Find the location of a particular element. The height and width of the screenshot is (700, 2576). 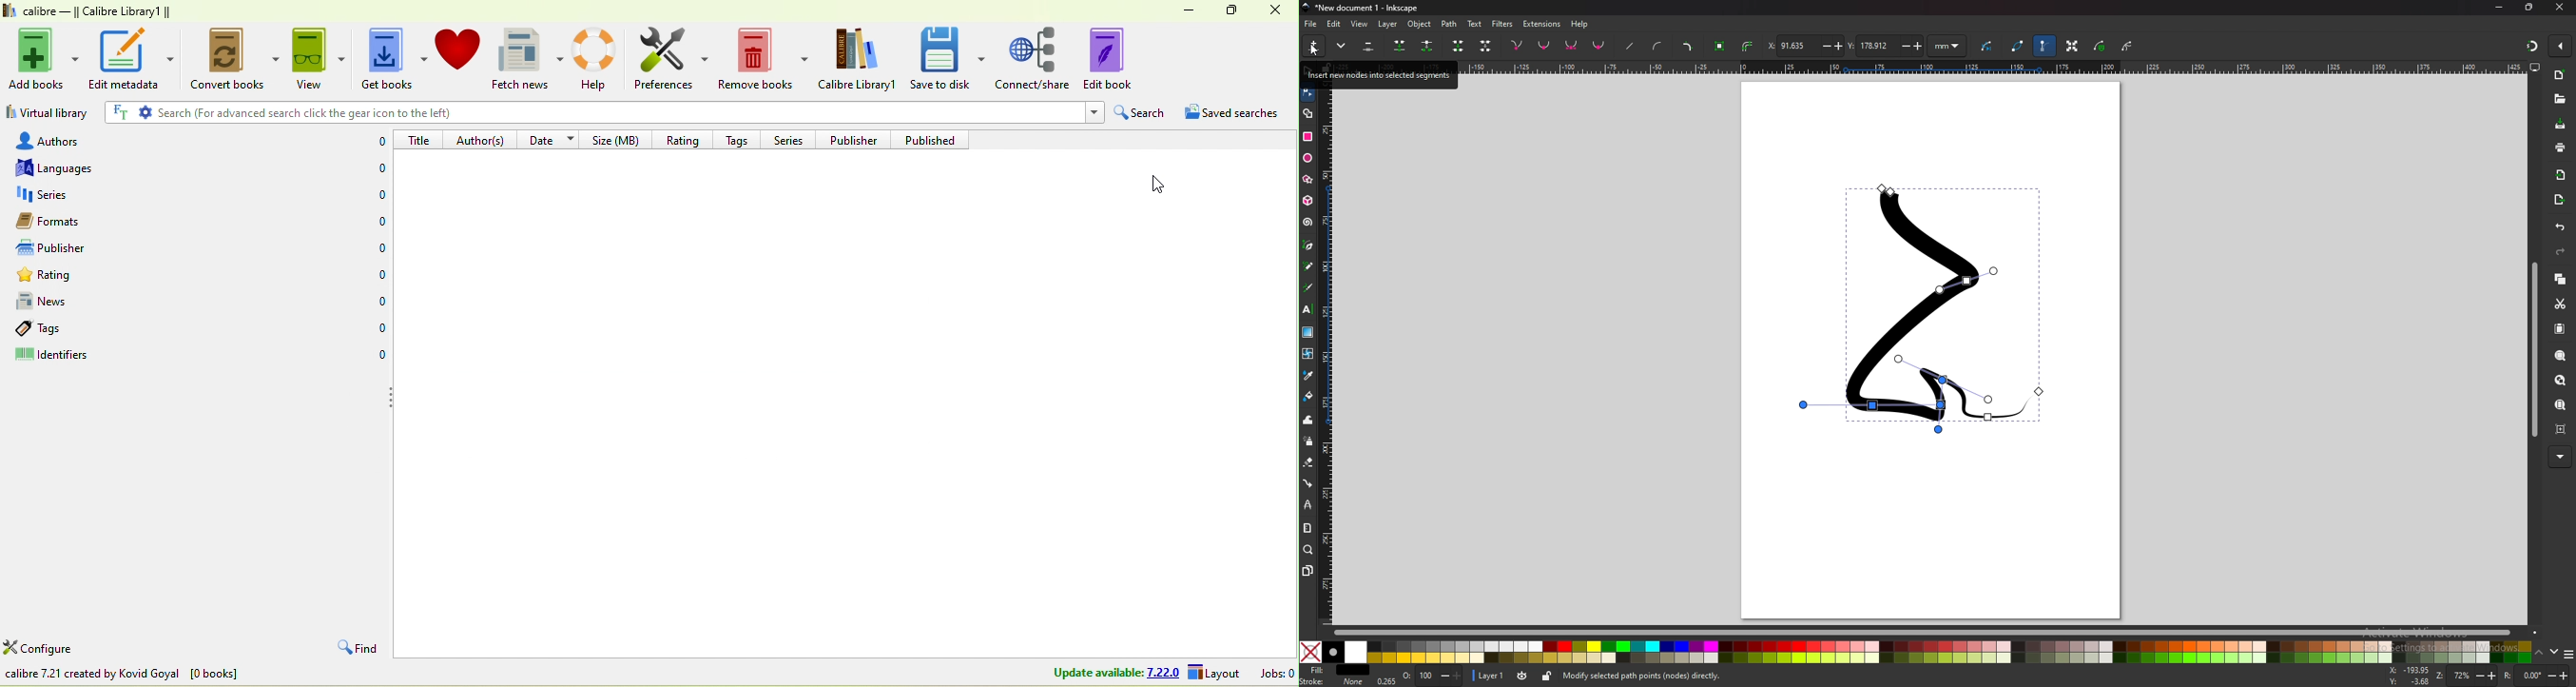

languages is located at coordinates (65, 167).